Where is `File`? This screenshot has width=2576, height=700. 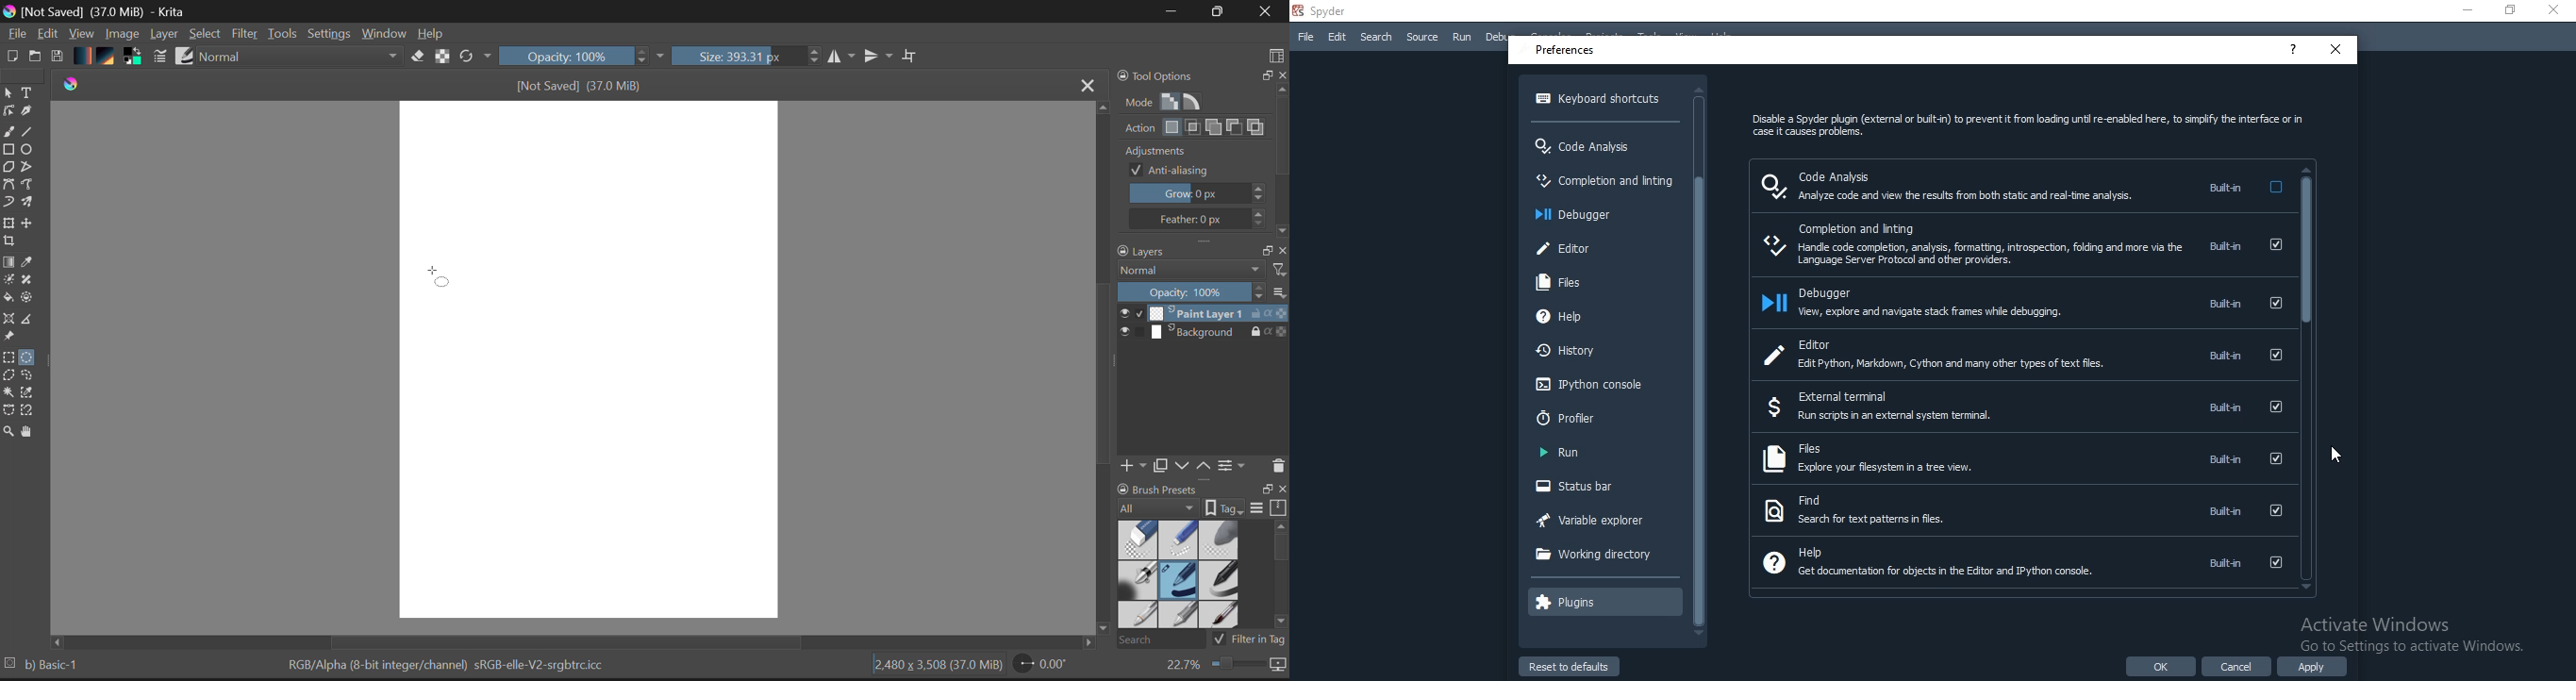
File is located at coordinates (16, 36).